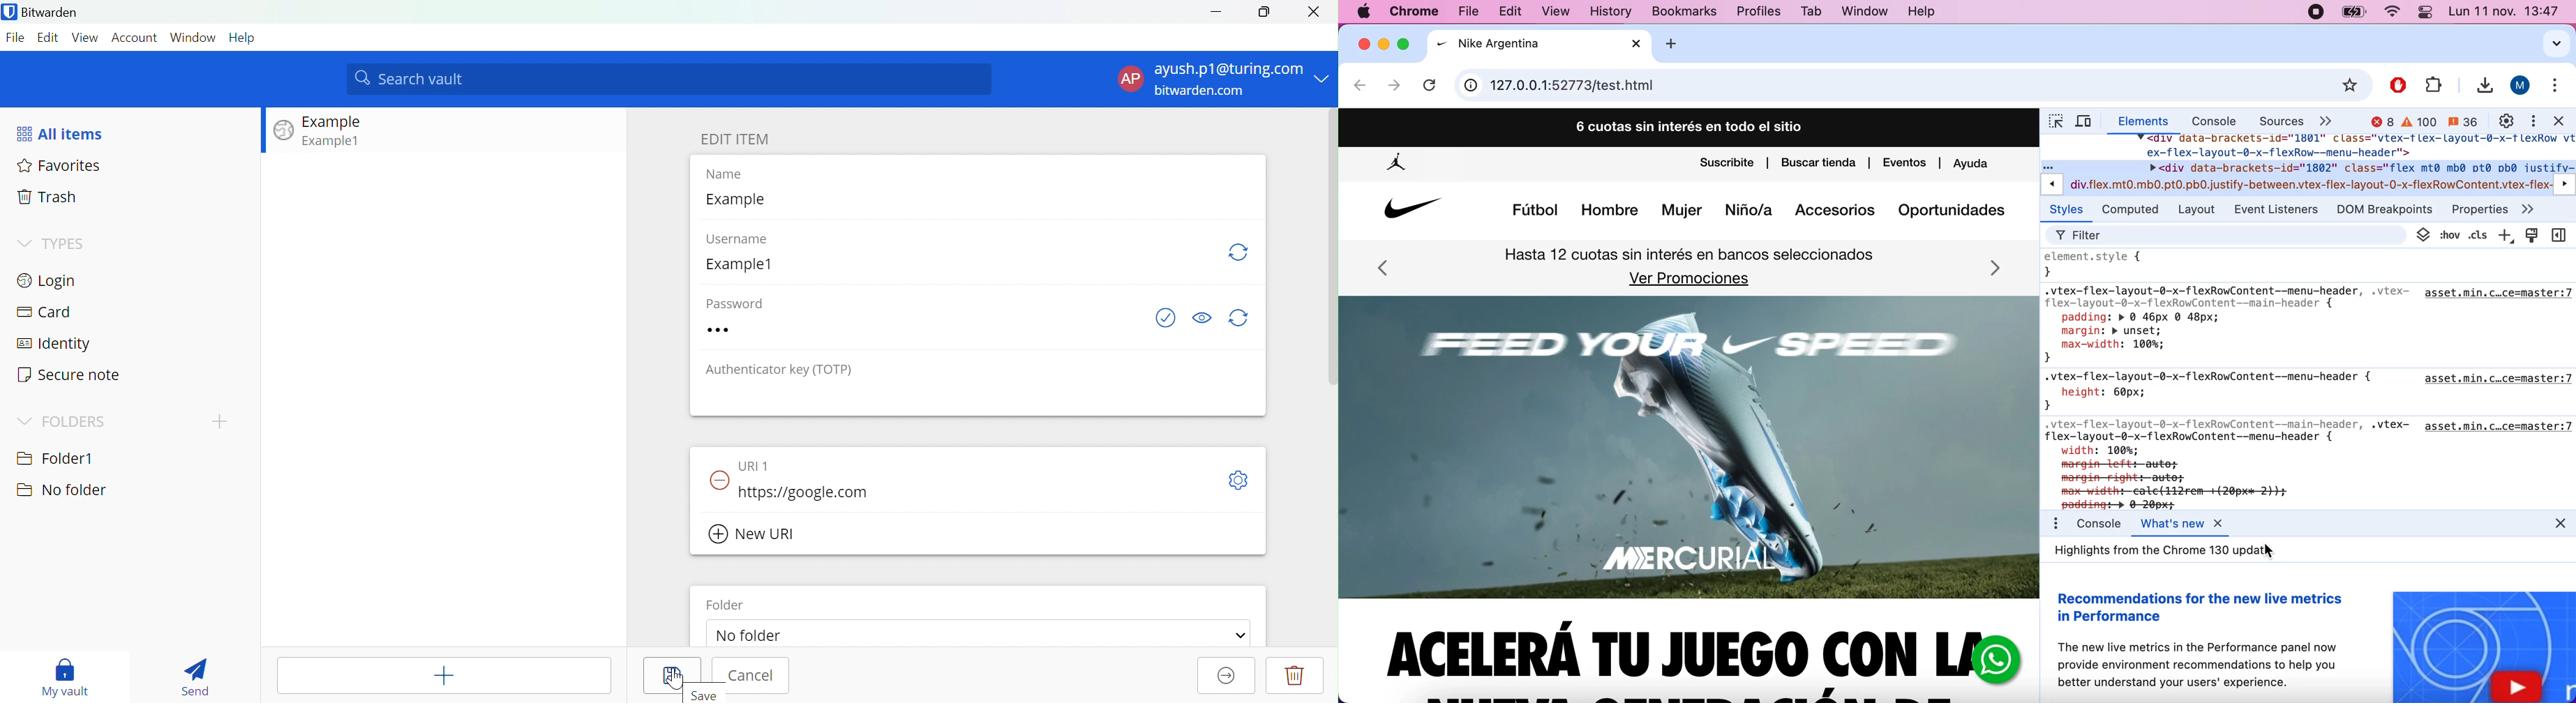 The image size is (2576, 728). What do you see at coordinates (2310, 164) in the screenshot?
I see `code` at bounding box center [2310, 164].